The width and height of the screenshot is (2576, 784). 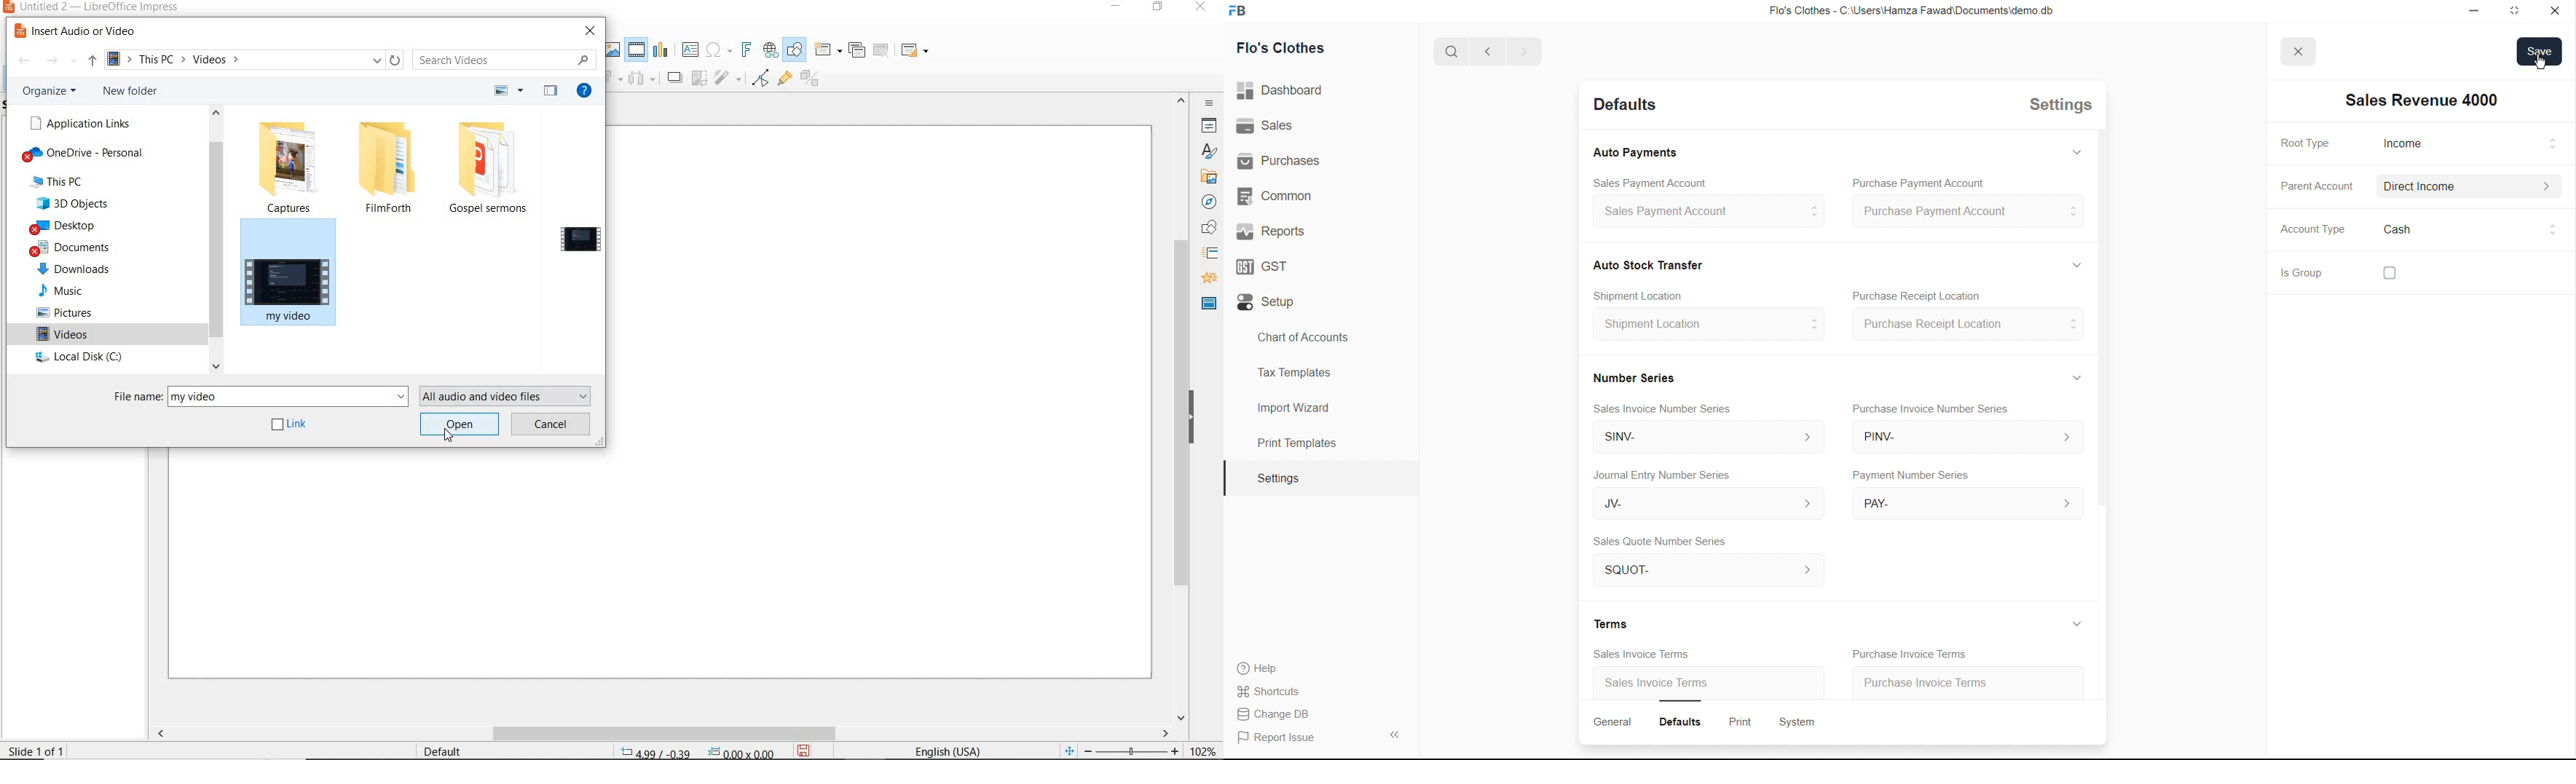 What do you see at coordinates (1668, 406) in the screenshot?
I see `Sales Invoice Number Series` at bounding box center [1668, 406].